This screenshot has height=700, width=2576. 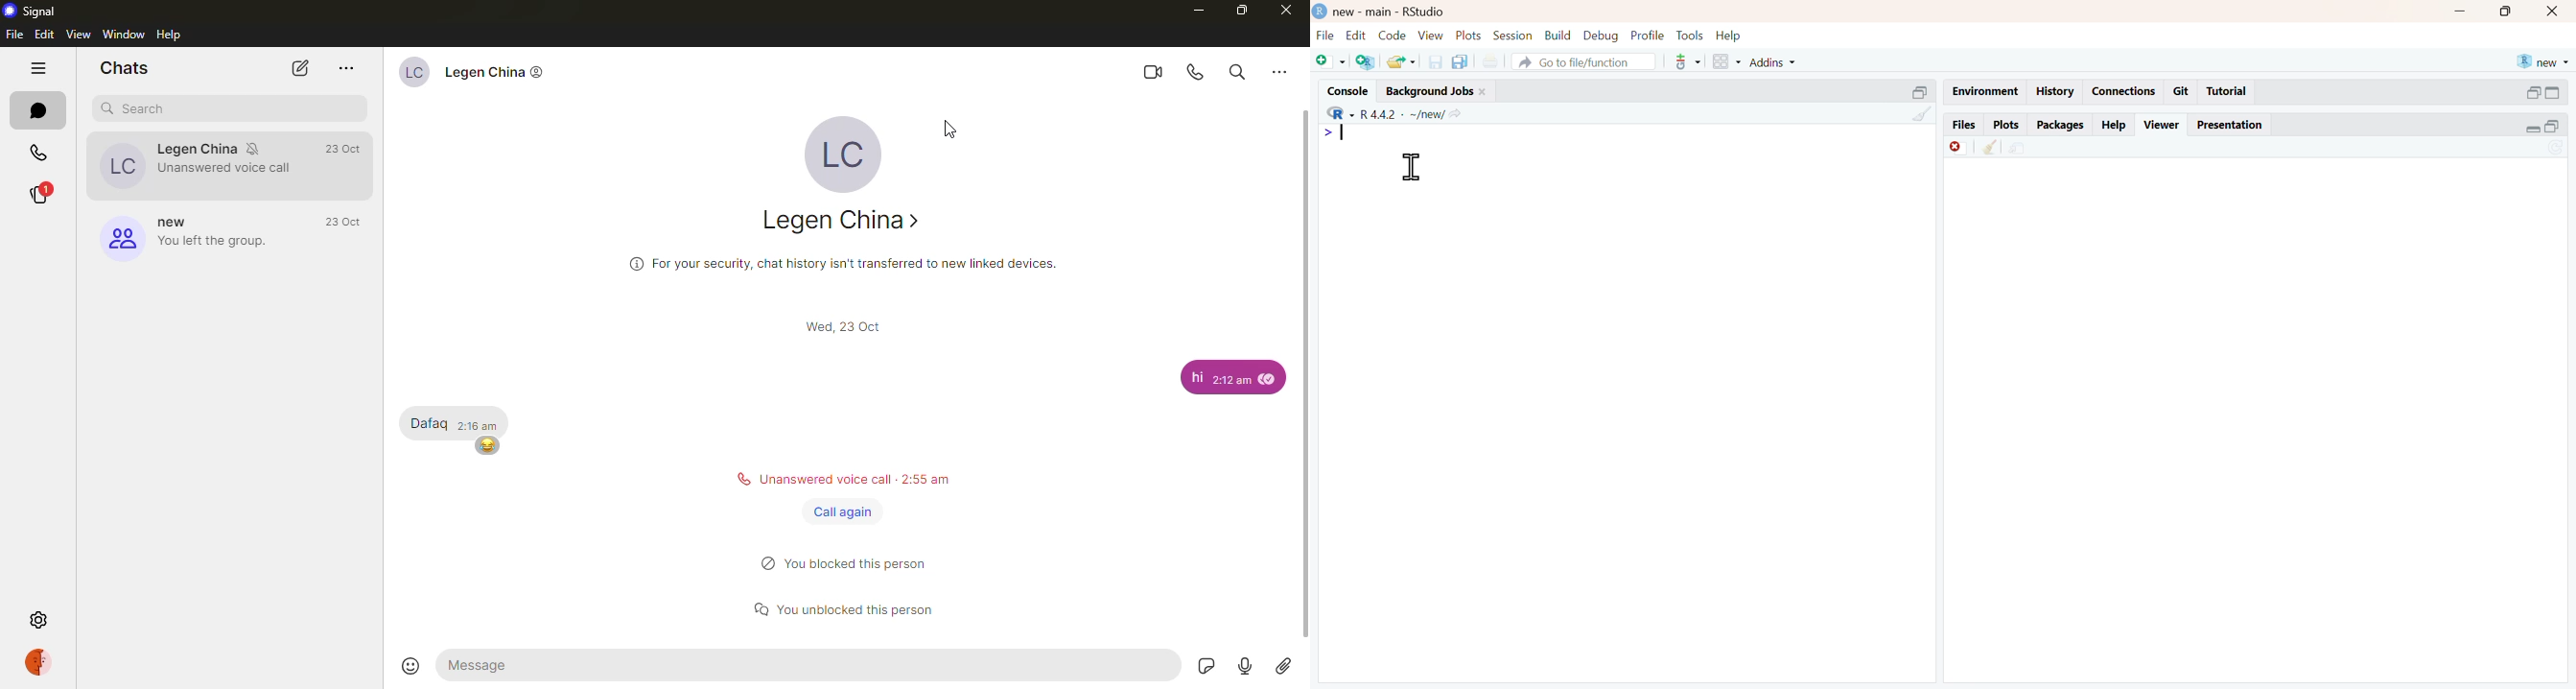 I want to click on logo, so click(x=1319, y=11).